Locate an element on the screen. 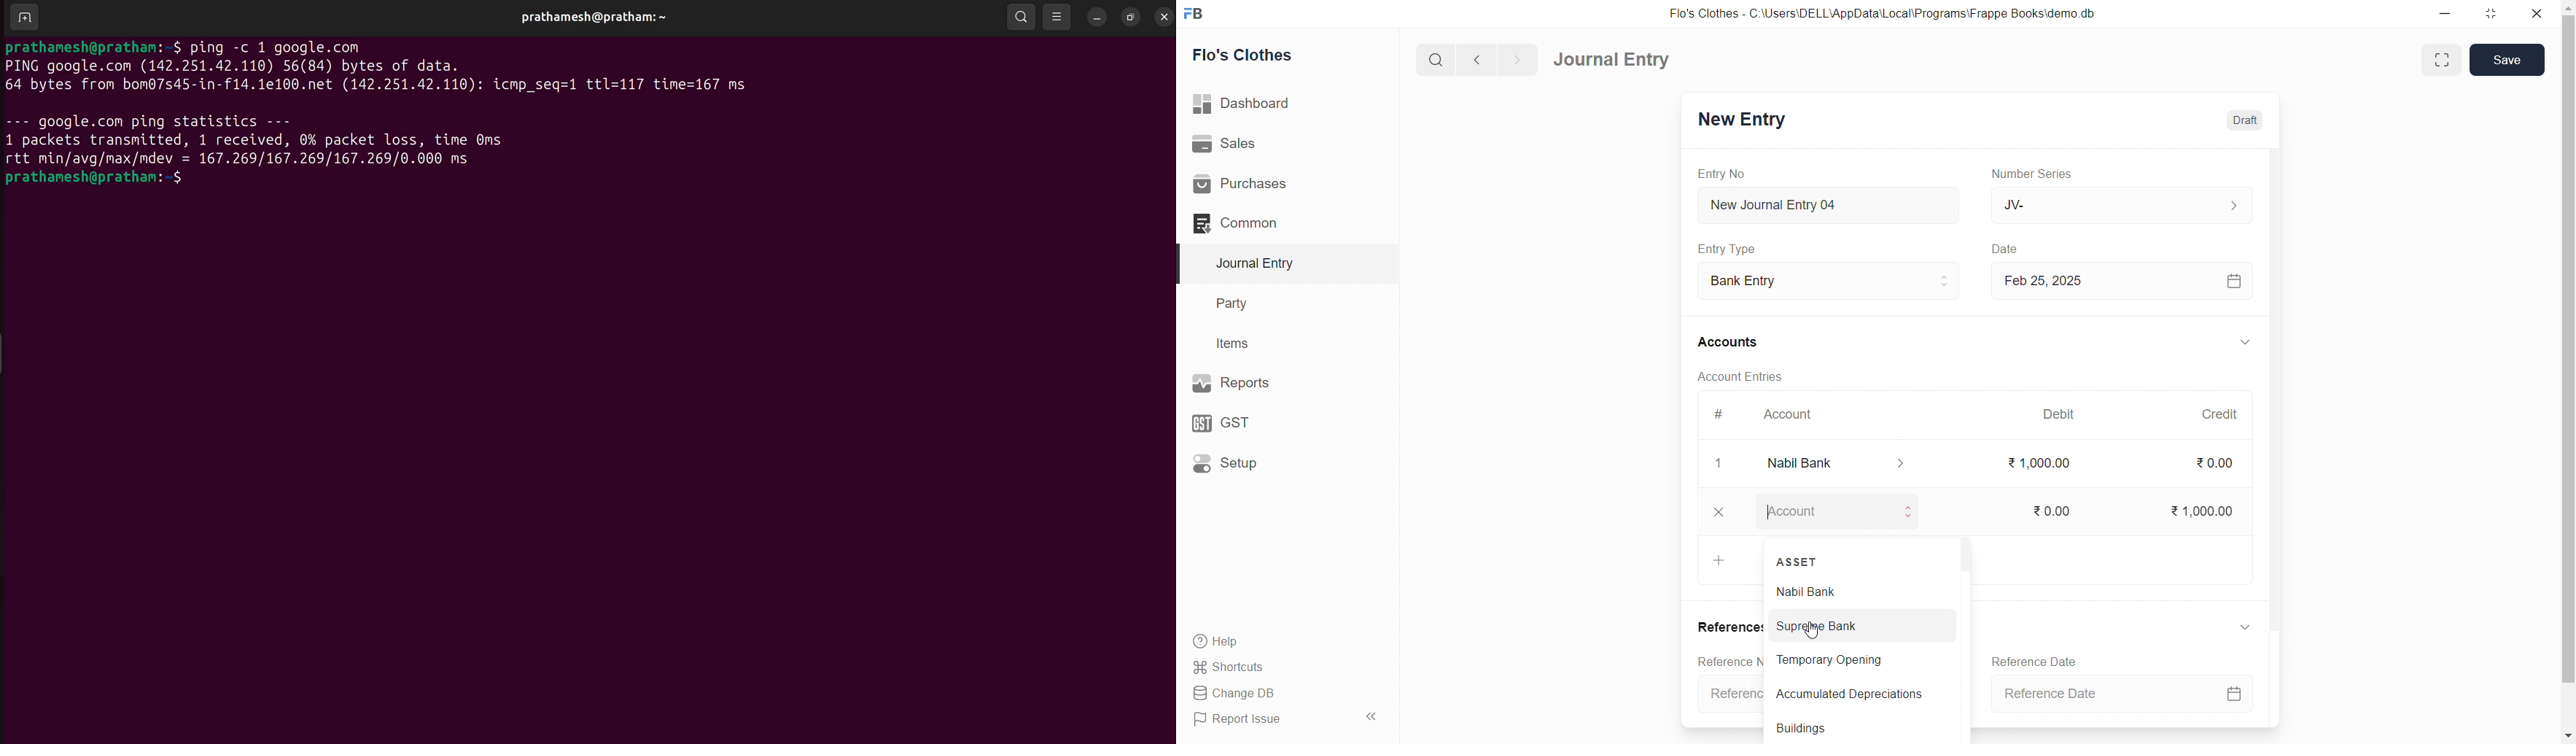 The image size is (2576, 756). Help is located at coordinates (1282, 640).